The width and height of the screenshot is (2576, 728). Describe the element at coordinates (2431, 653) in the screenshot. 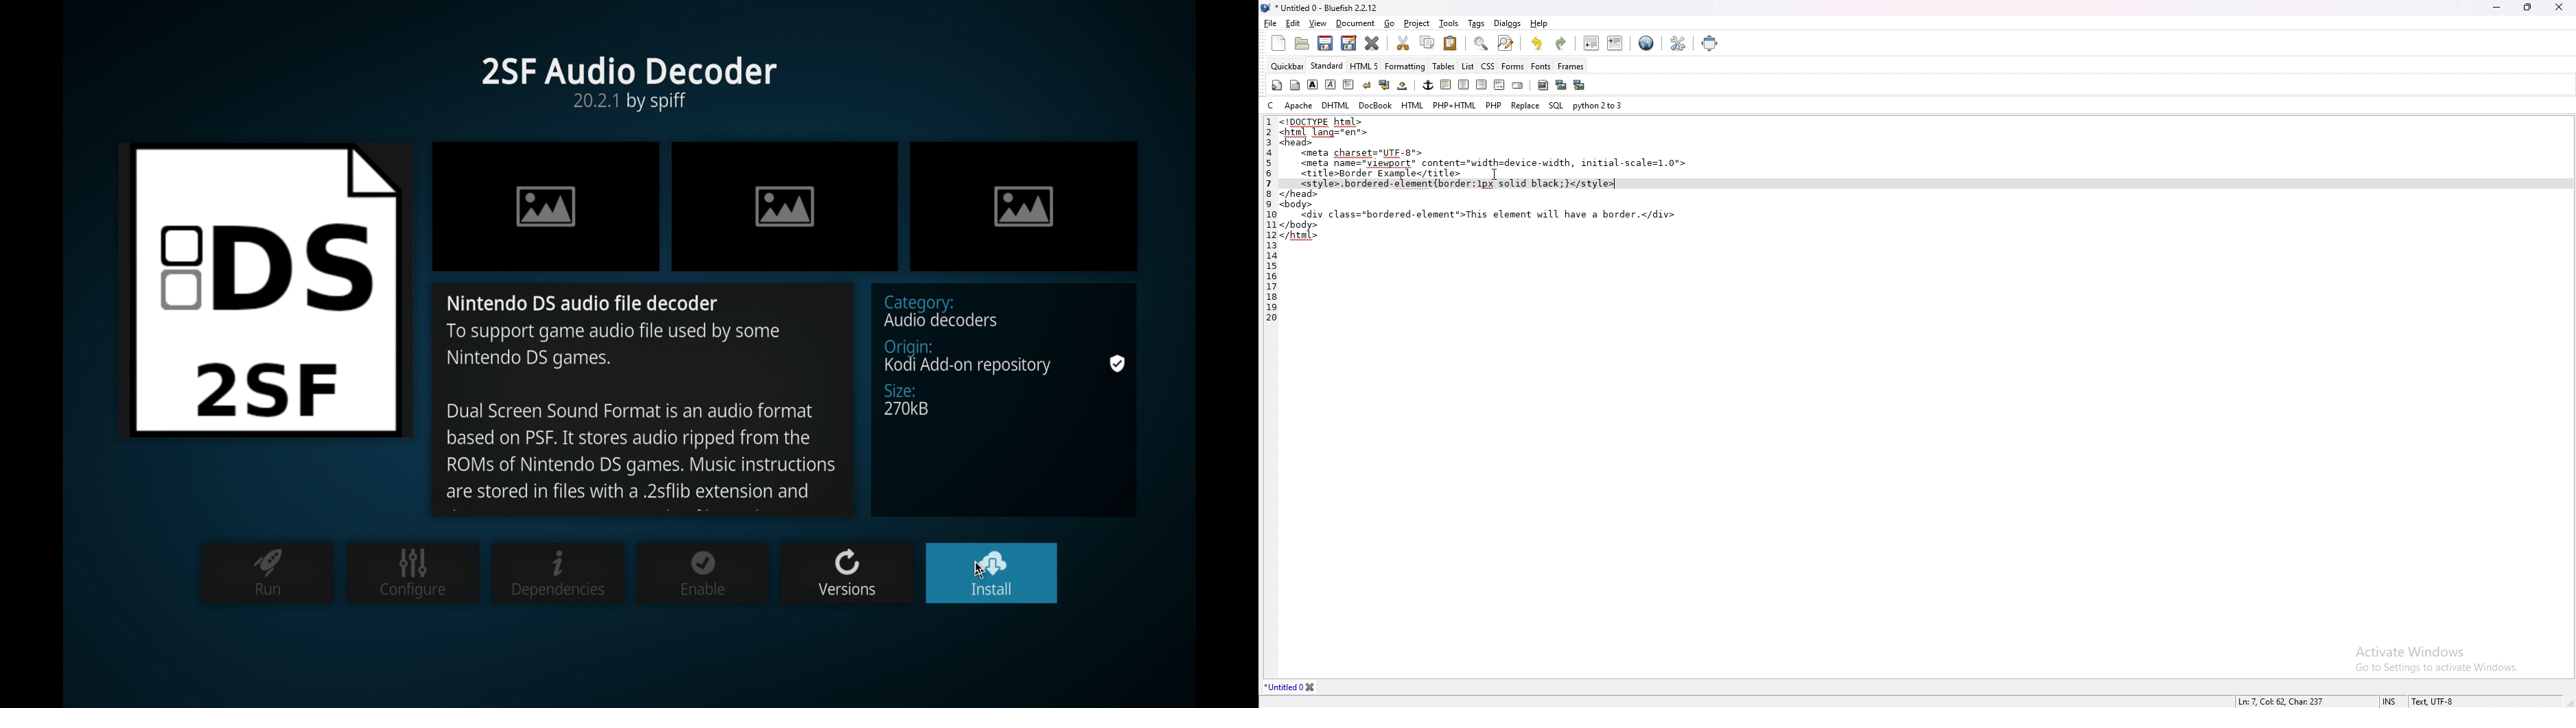

I see `Activate Windows
Go to Settings to activate Windows.` at that location.